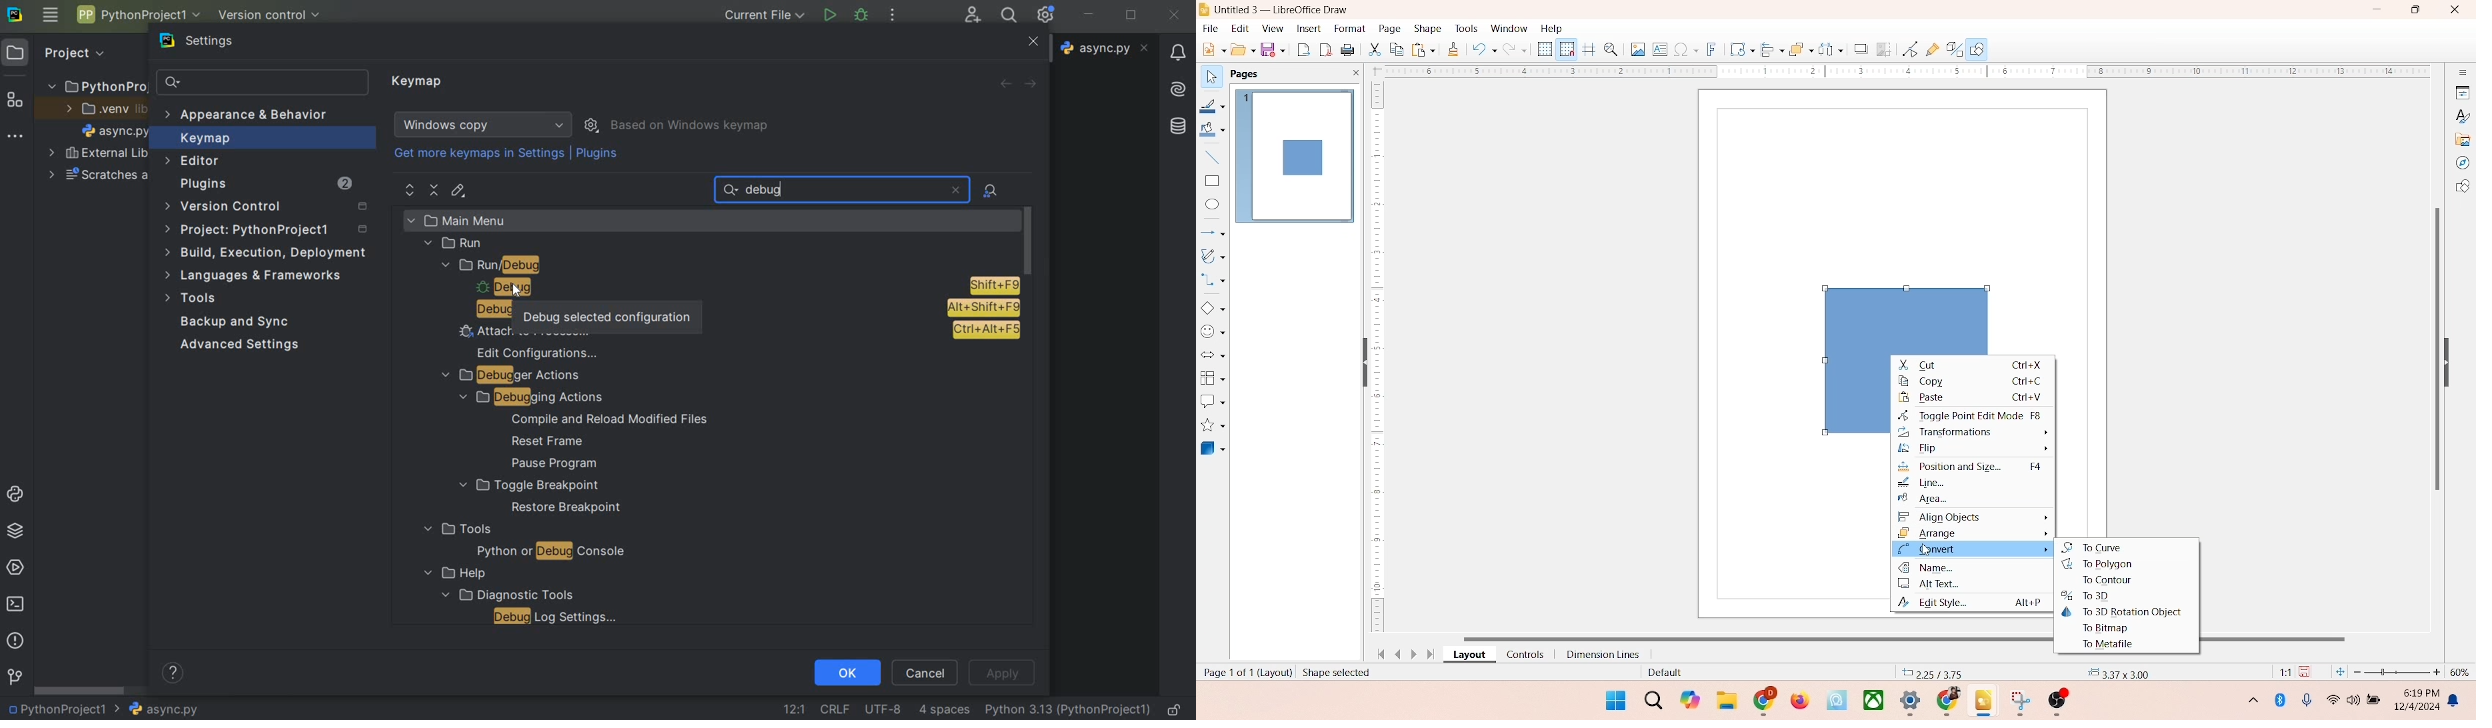 This screenshot has width=2492, height=728. Describe the element at coordinates (55, 709) in the screenshot. I see `project name` at that location.